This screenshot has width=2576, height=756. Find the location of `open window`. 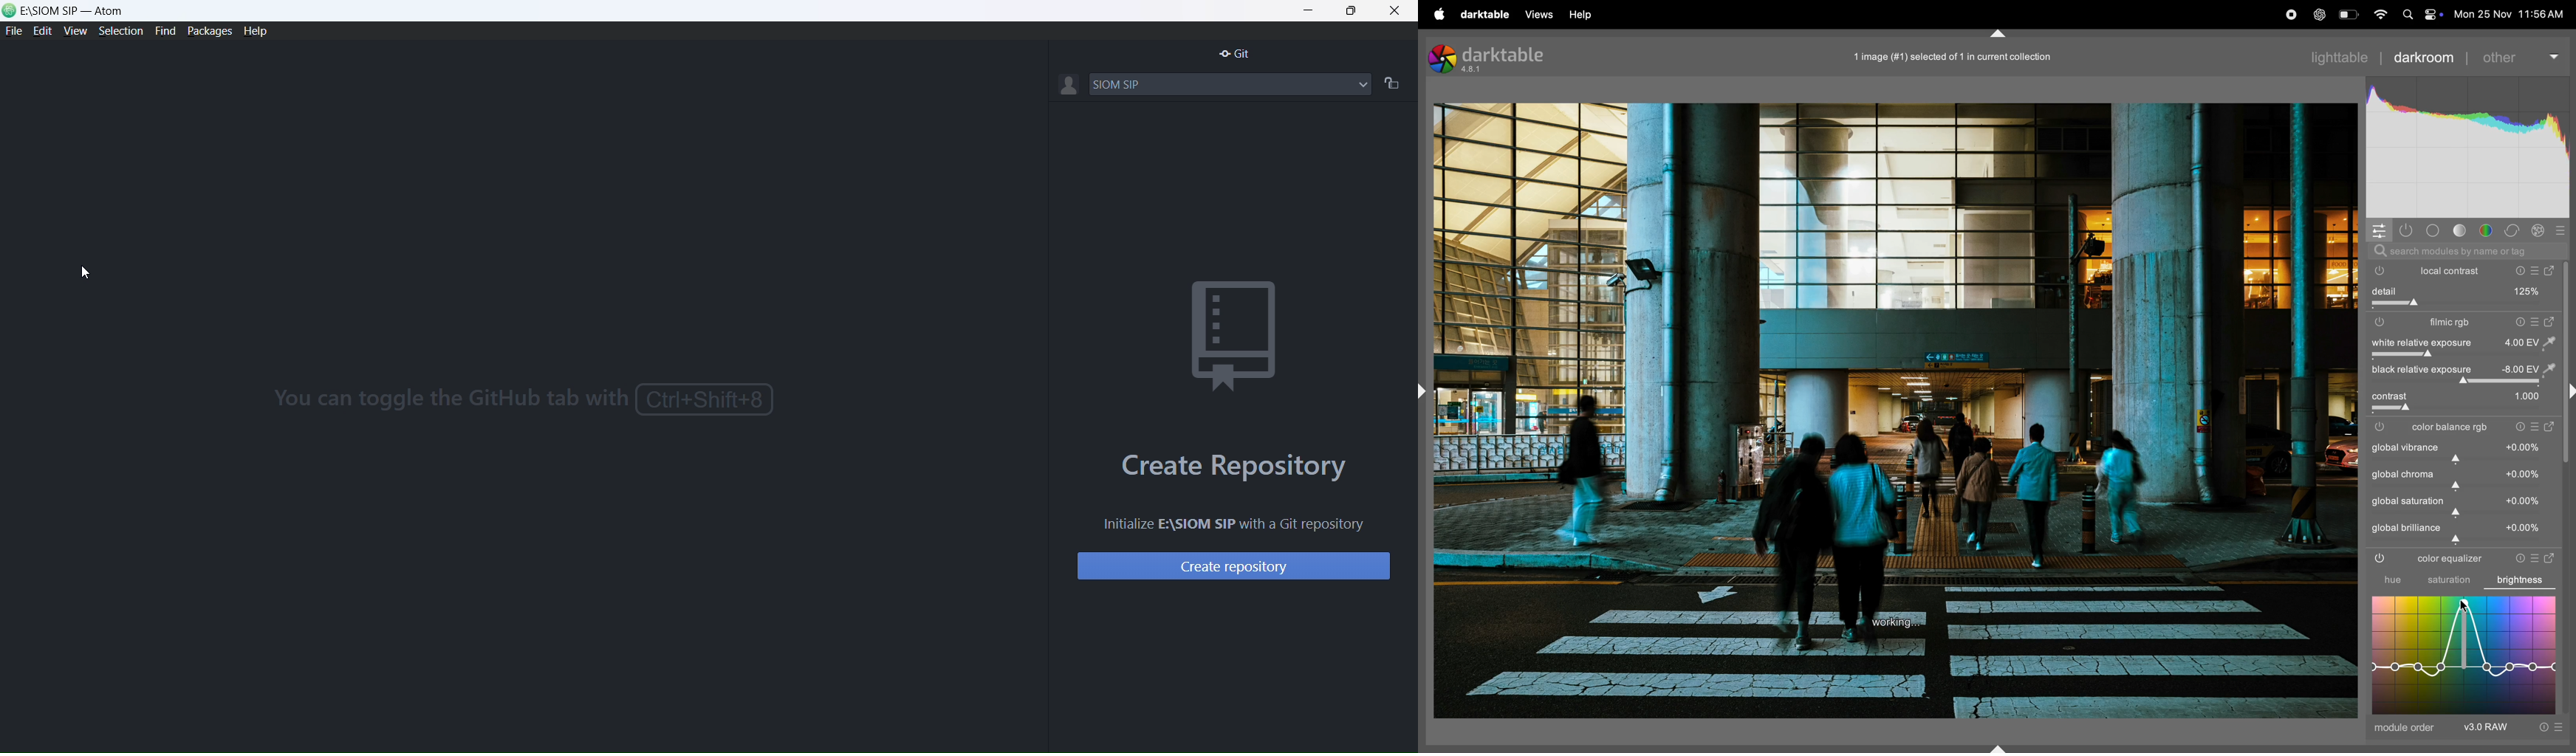

open window is located at coordinates (2552, 556).